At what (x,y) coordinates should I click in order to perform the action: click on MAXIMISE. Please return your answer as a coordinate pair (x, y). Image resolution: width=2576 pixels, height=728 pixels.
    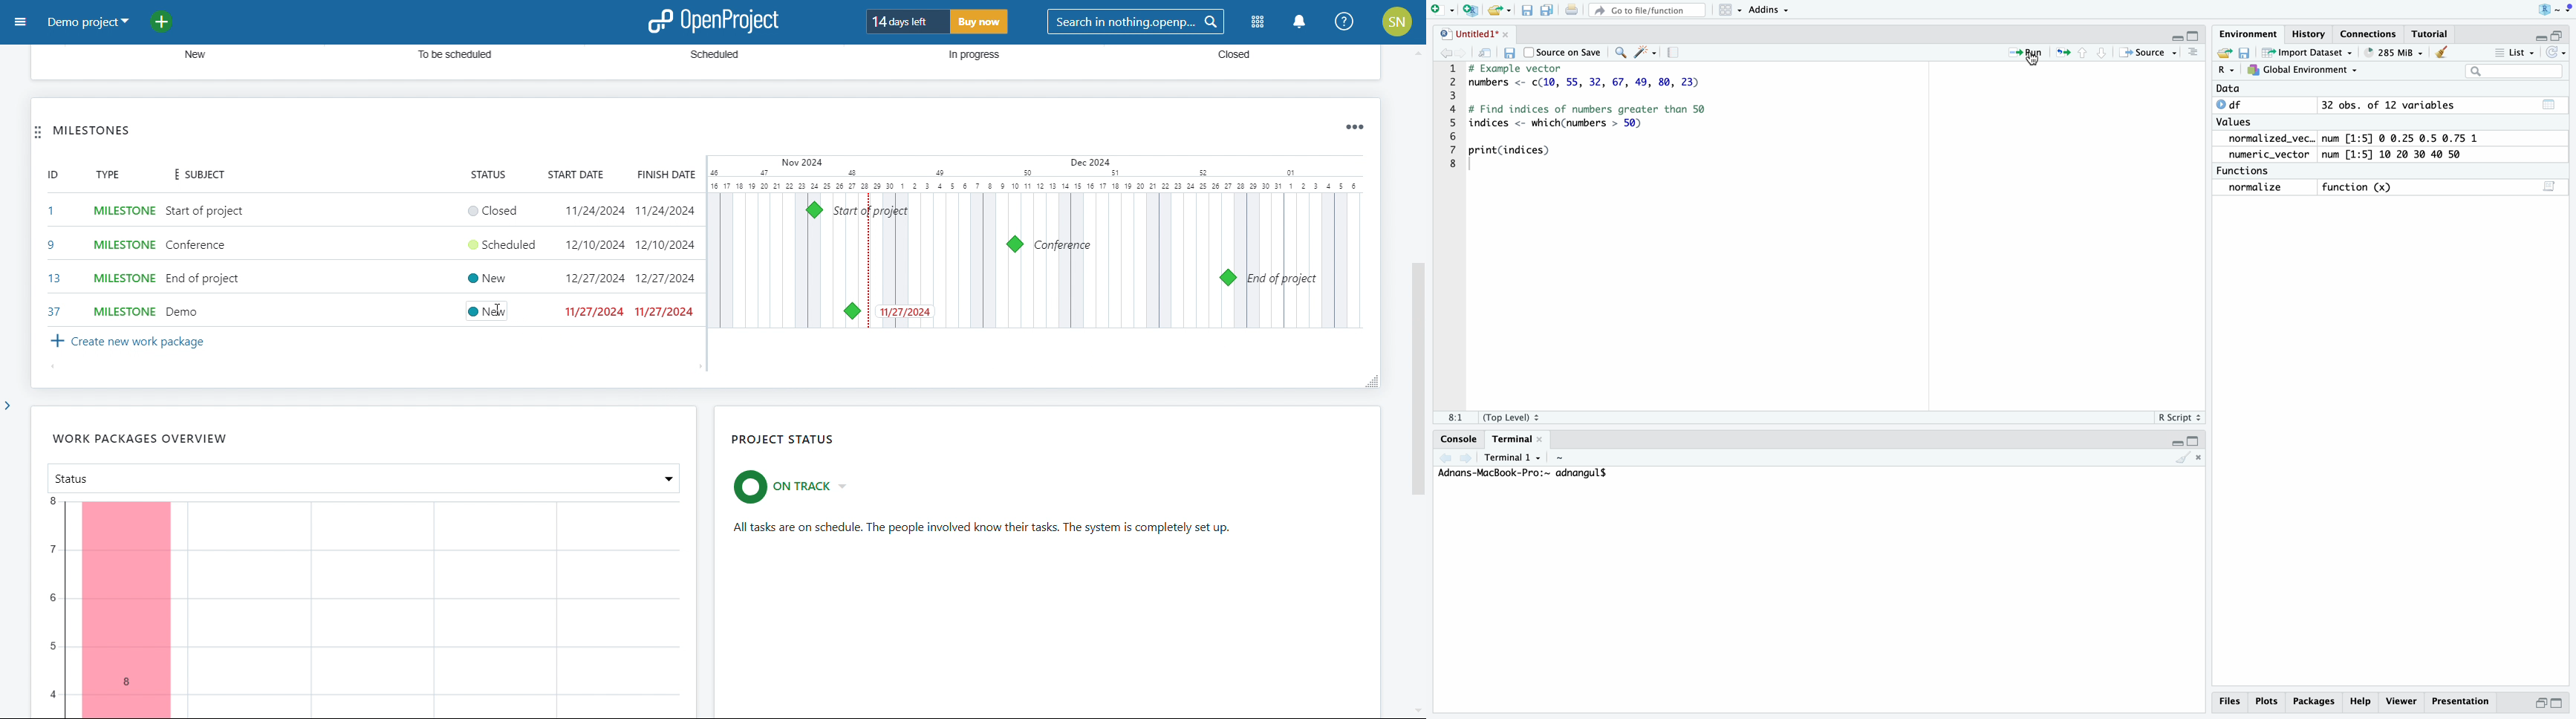
    Looking at the image, I should click on (2562, 32).